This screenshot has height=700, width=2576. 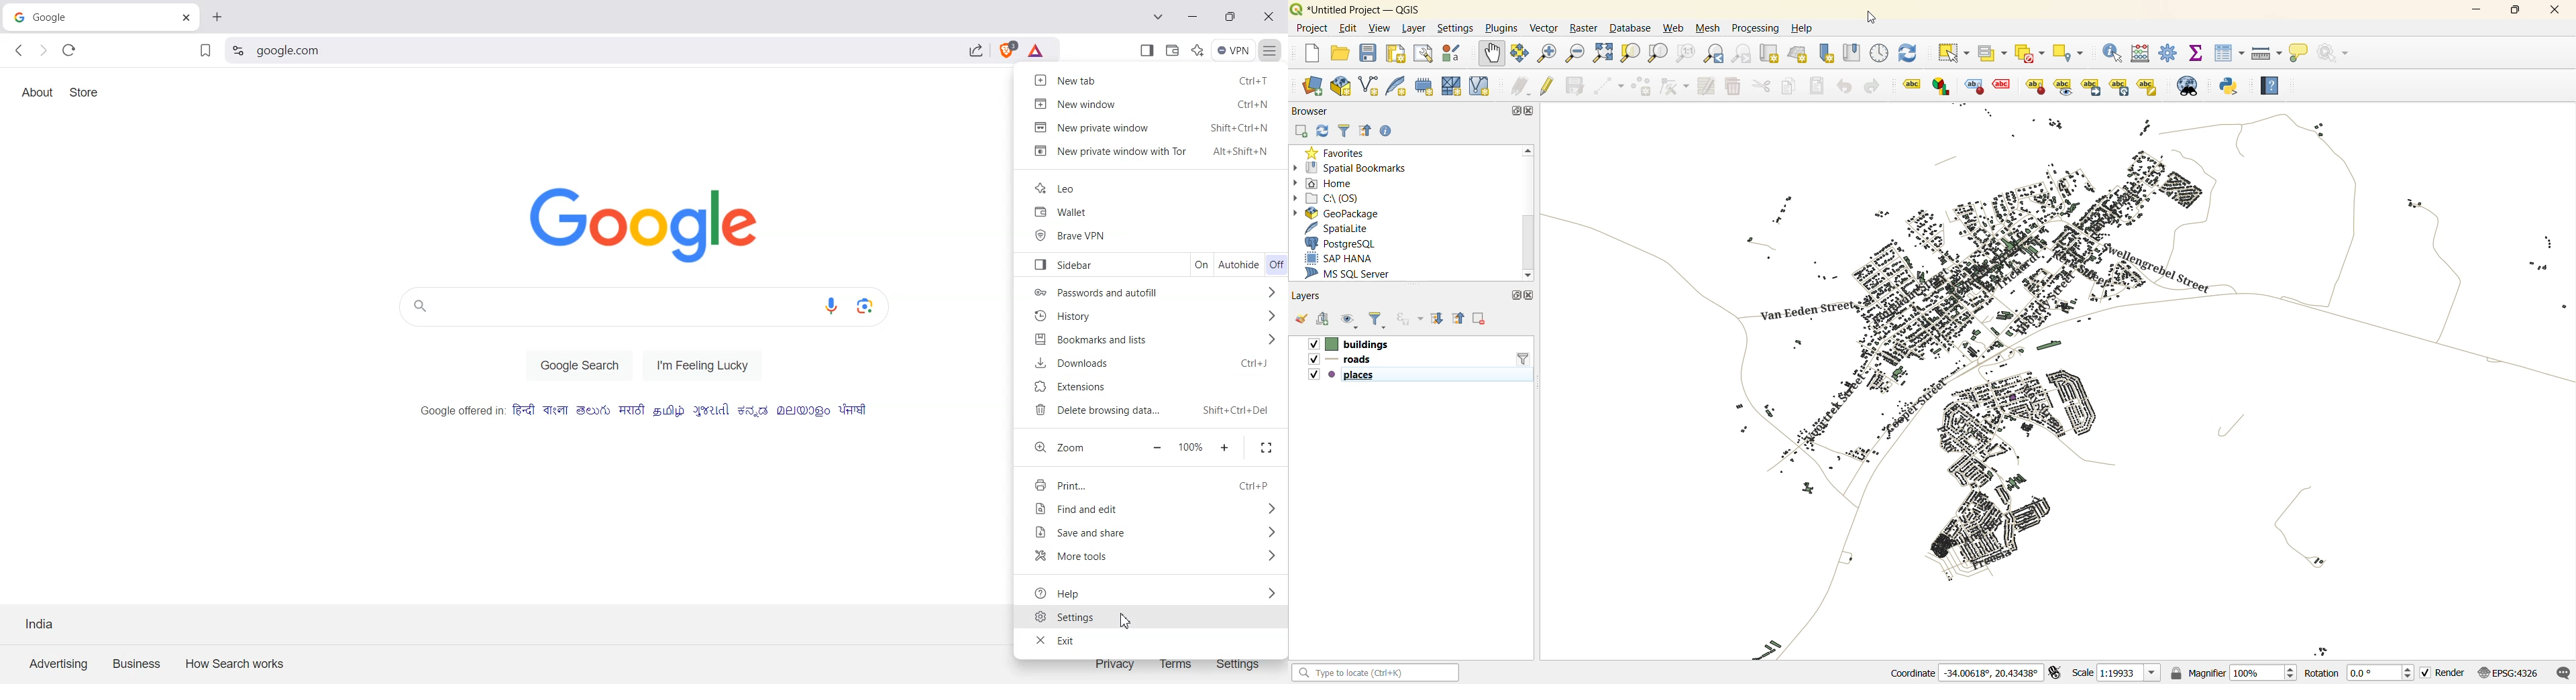 I want to click on Zoom 100%, so click(x=1191, y=448).